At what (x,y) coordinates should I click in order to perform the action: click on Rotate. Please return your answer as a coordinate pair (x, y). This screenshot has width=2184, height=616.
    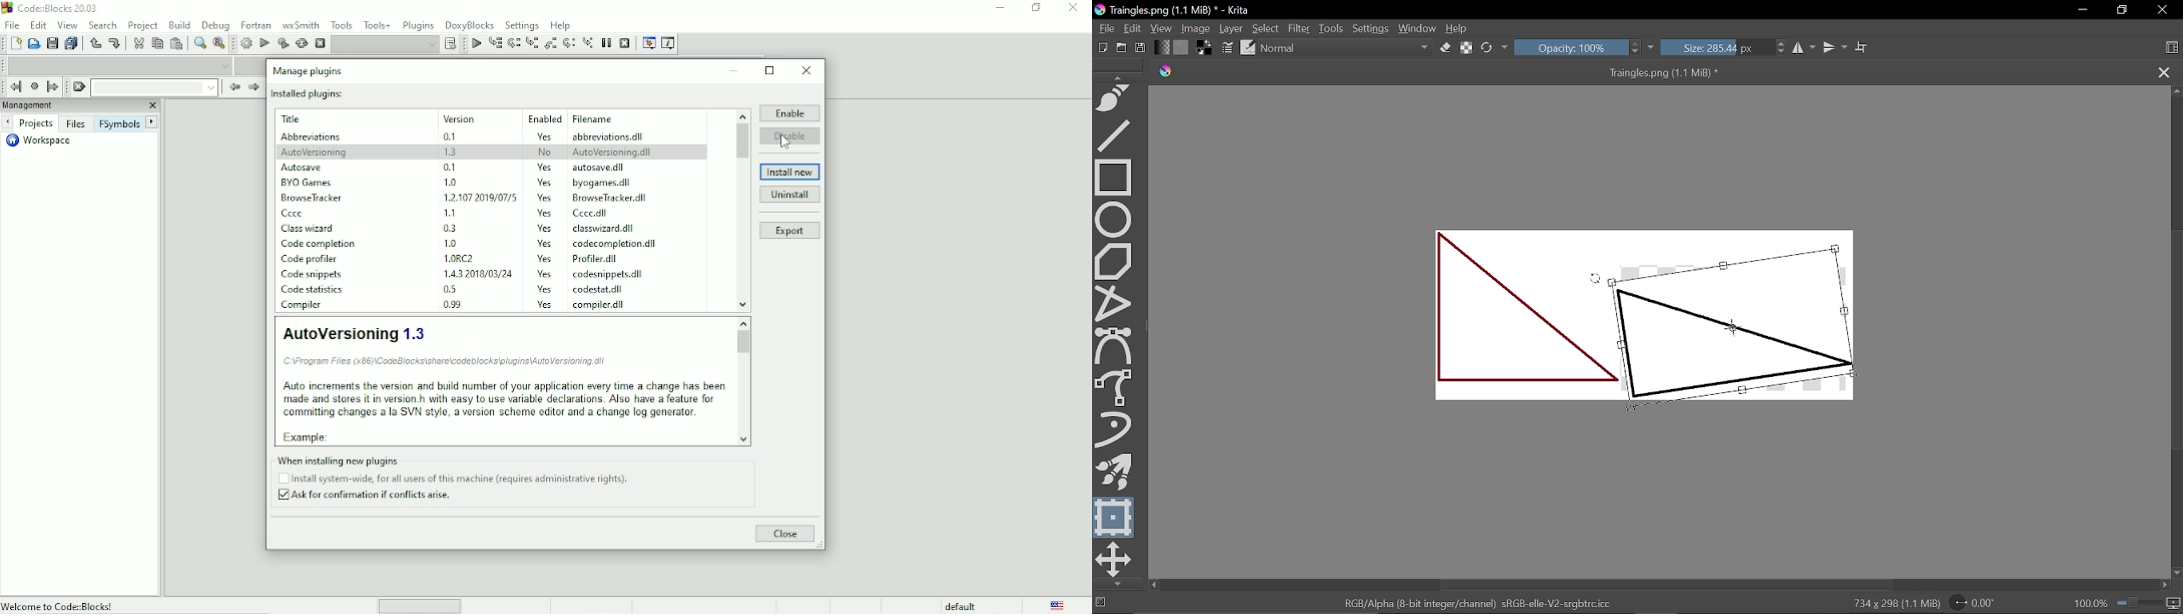
    Looking at the image, I should click on (1981, 602).